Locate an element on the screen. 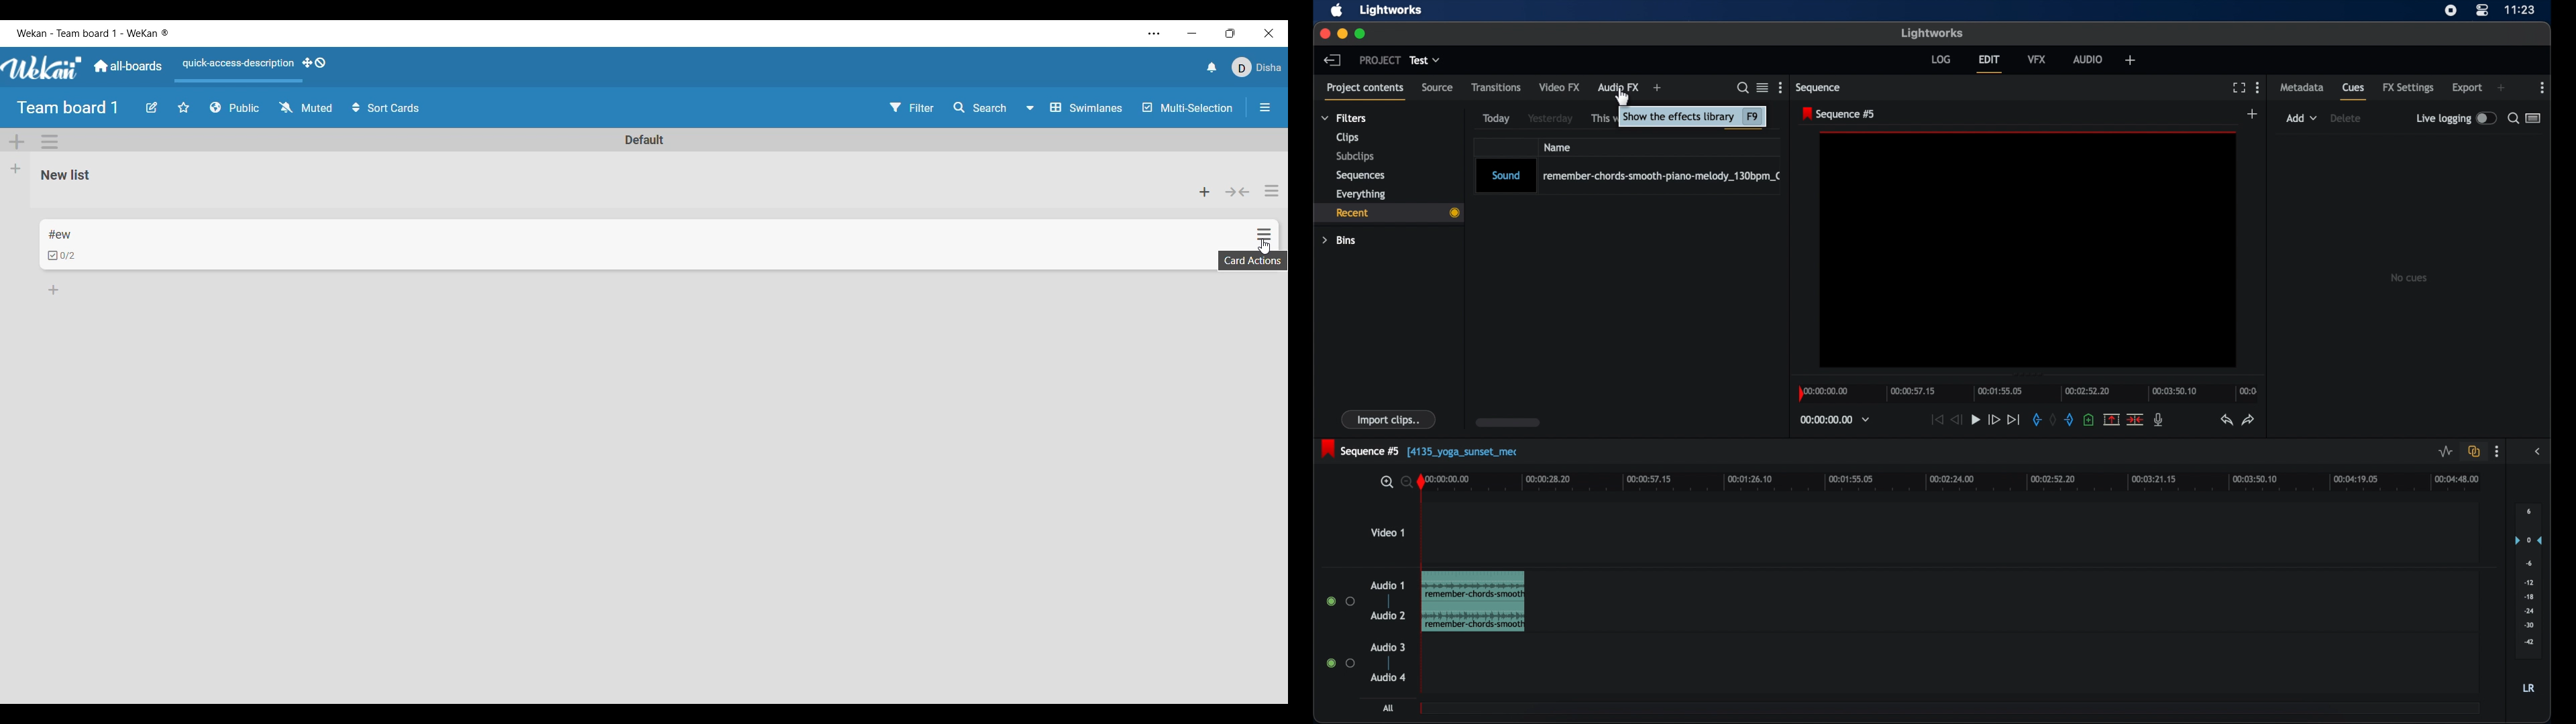  this is located at coordinates (1599, 119).